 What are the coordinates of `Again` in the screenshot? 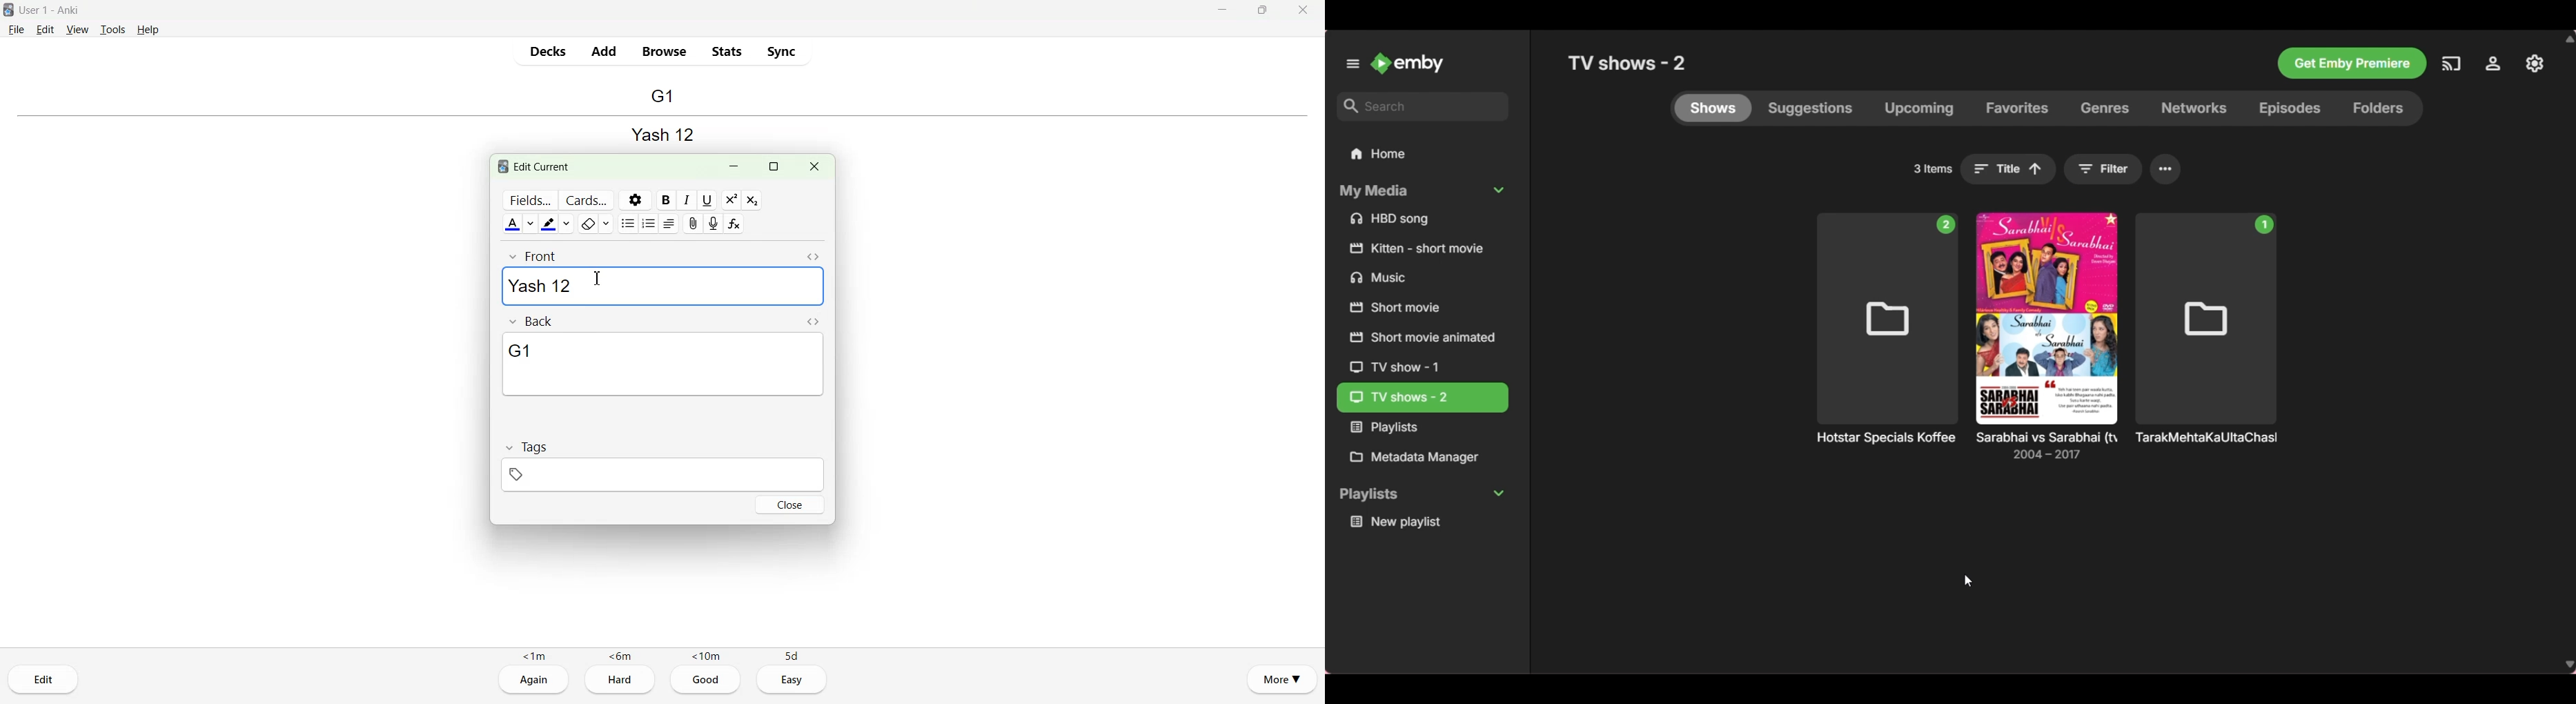 It's located at (533, 681).